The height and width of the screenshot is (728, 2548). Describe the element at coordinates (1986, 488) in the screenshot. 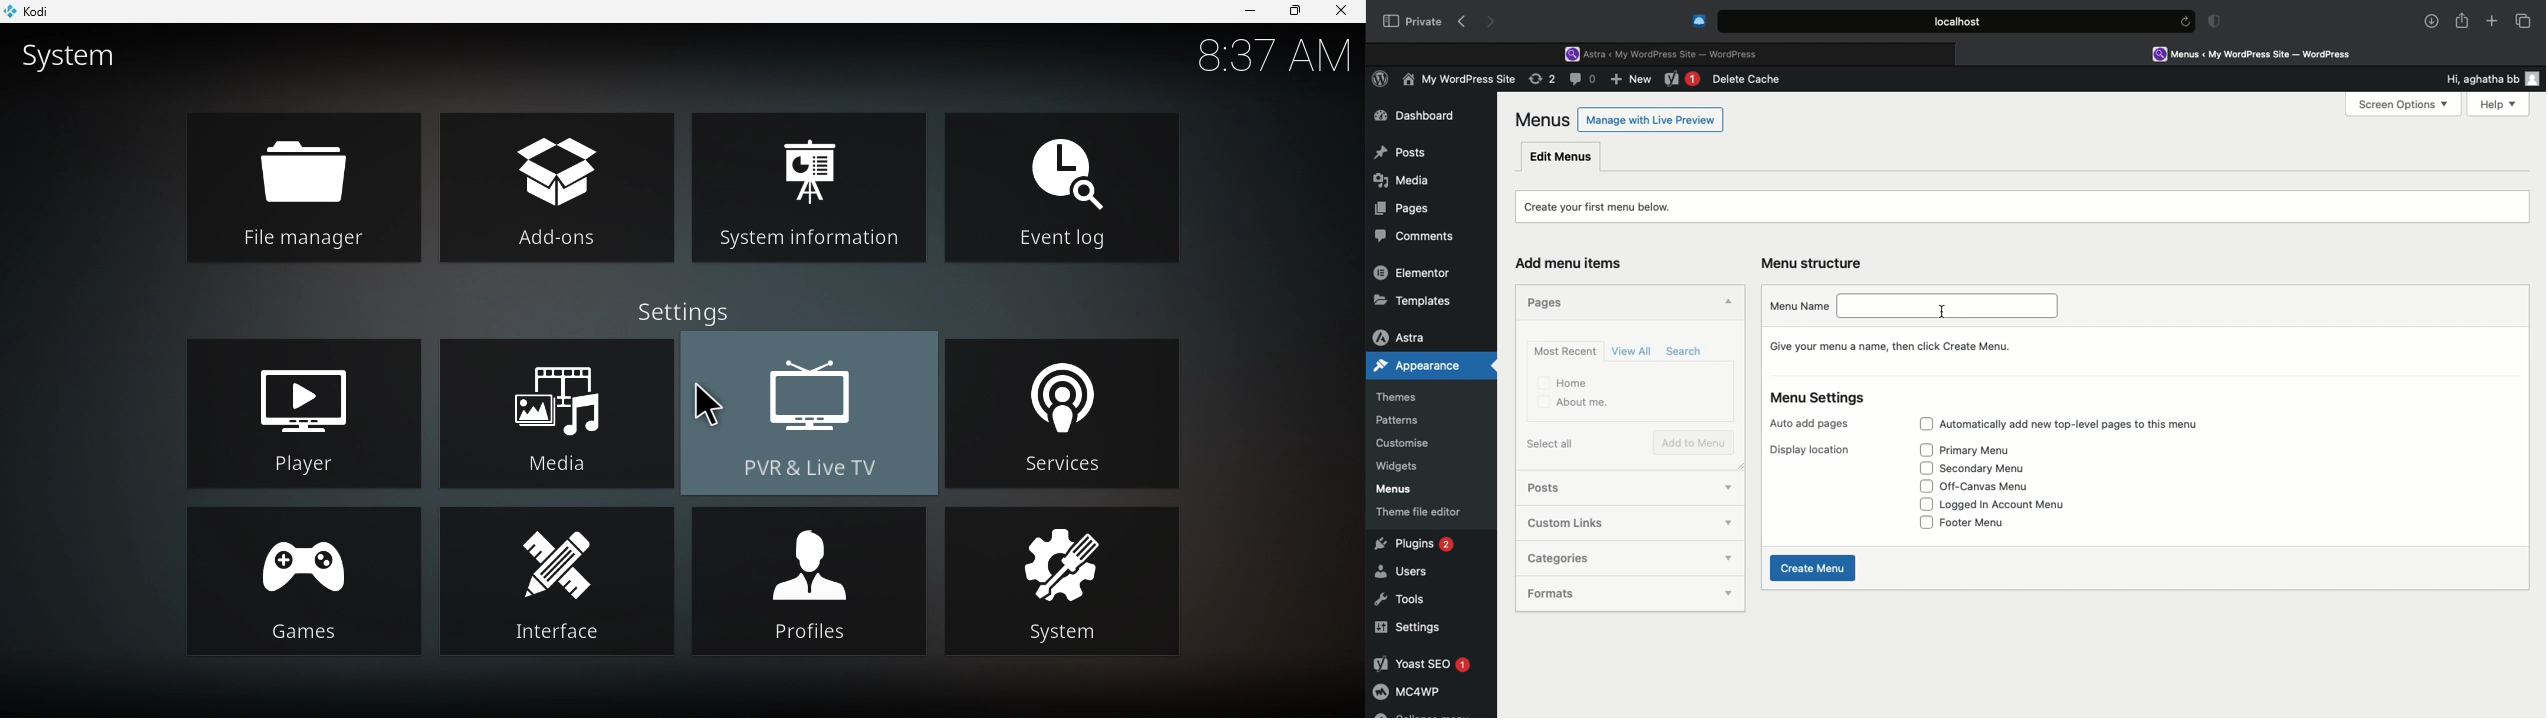

I see `Off-canvas menu` at that location.